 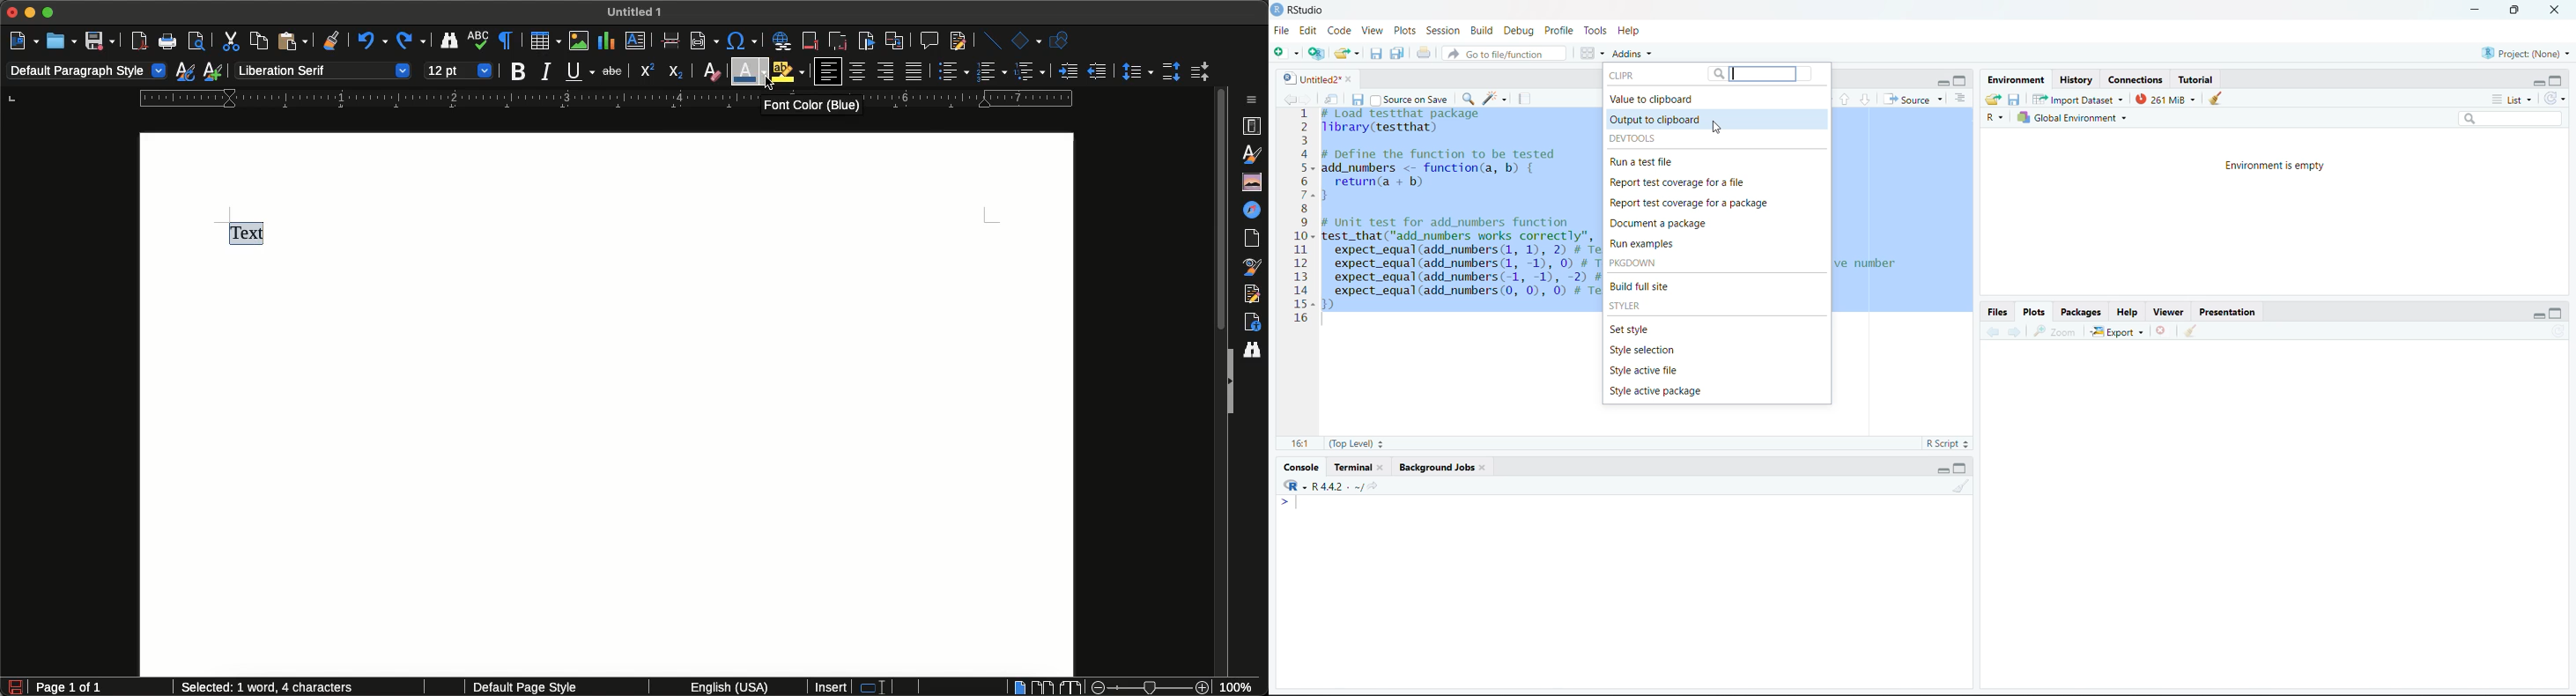 What do you see at coordinates (2015, 99) in the screenshot?
I see `Save` at bounding box center [2015, 99].